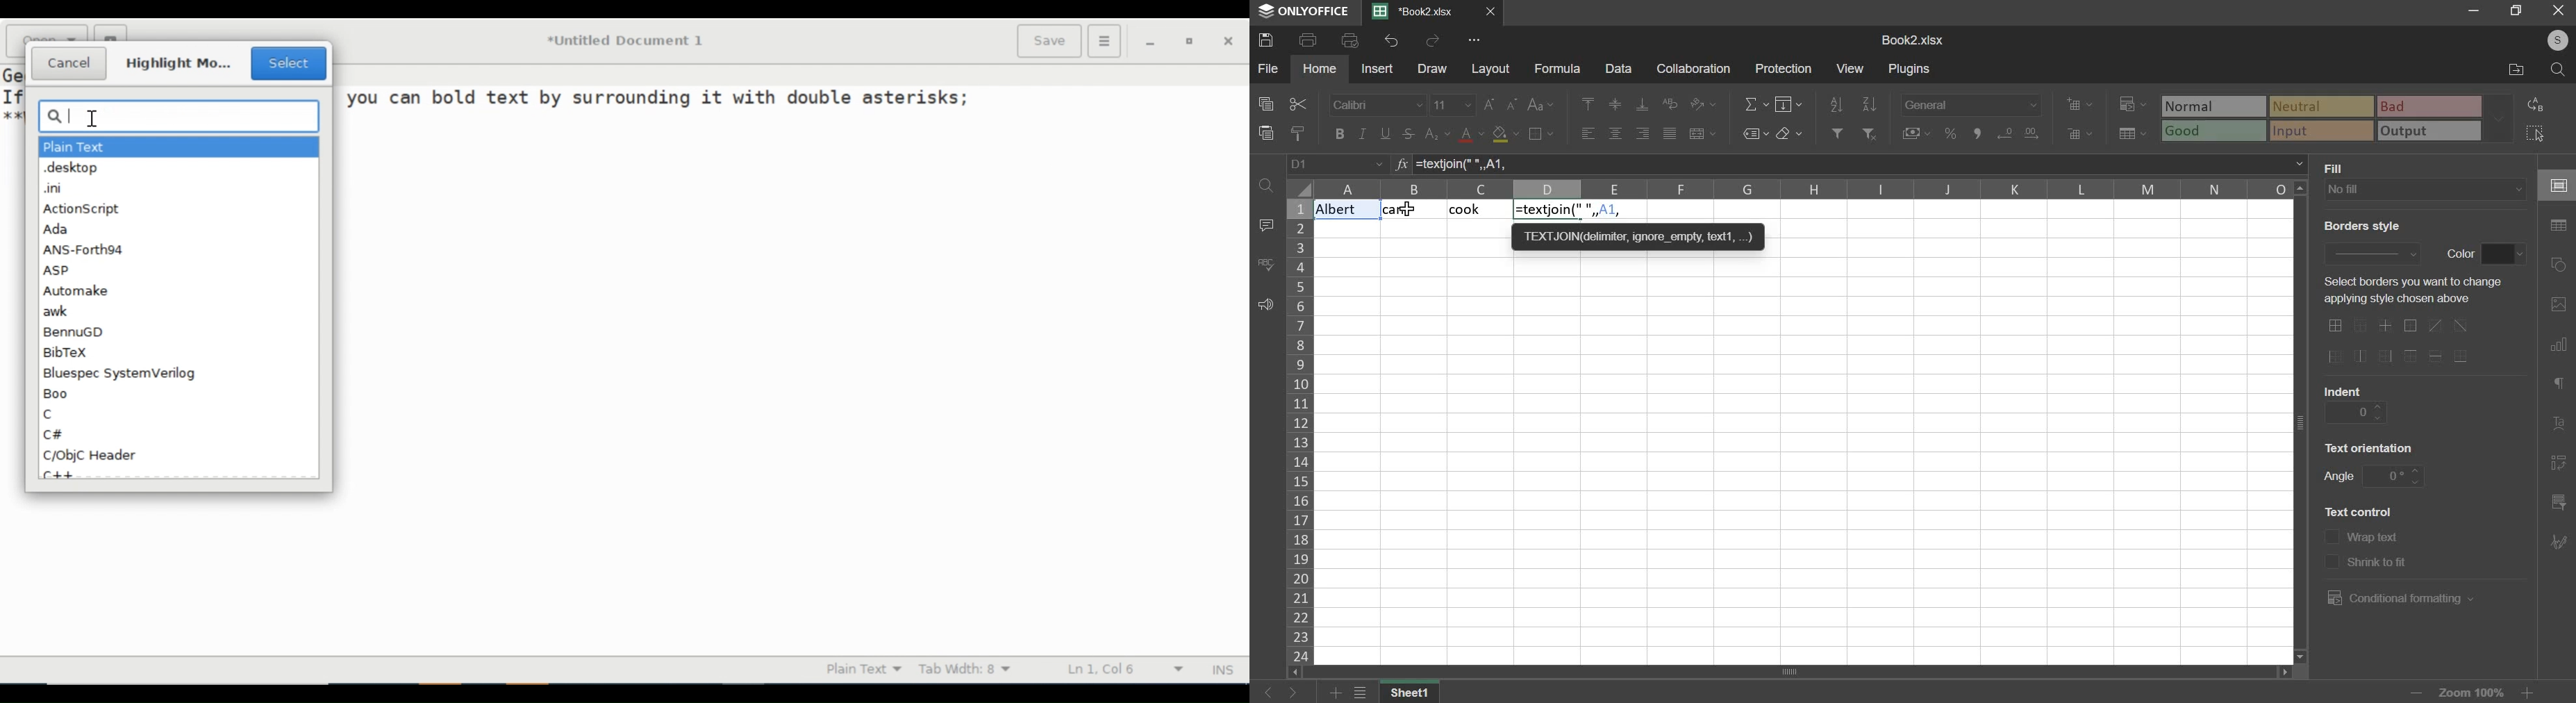  Describe the element at coordinates (2557, 386) in the screenshot. I see `paragraph` at that location.